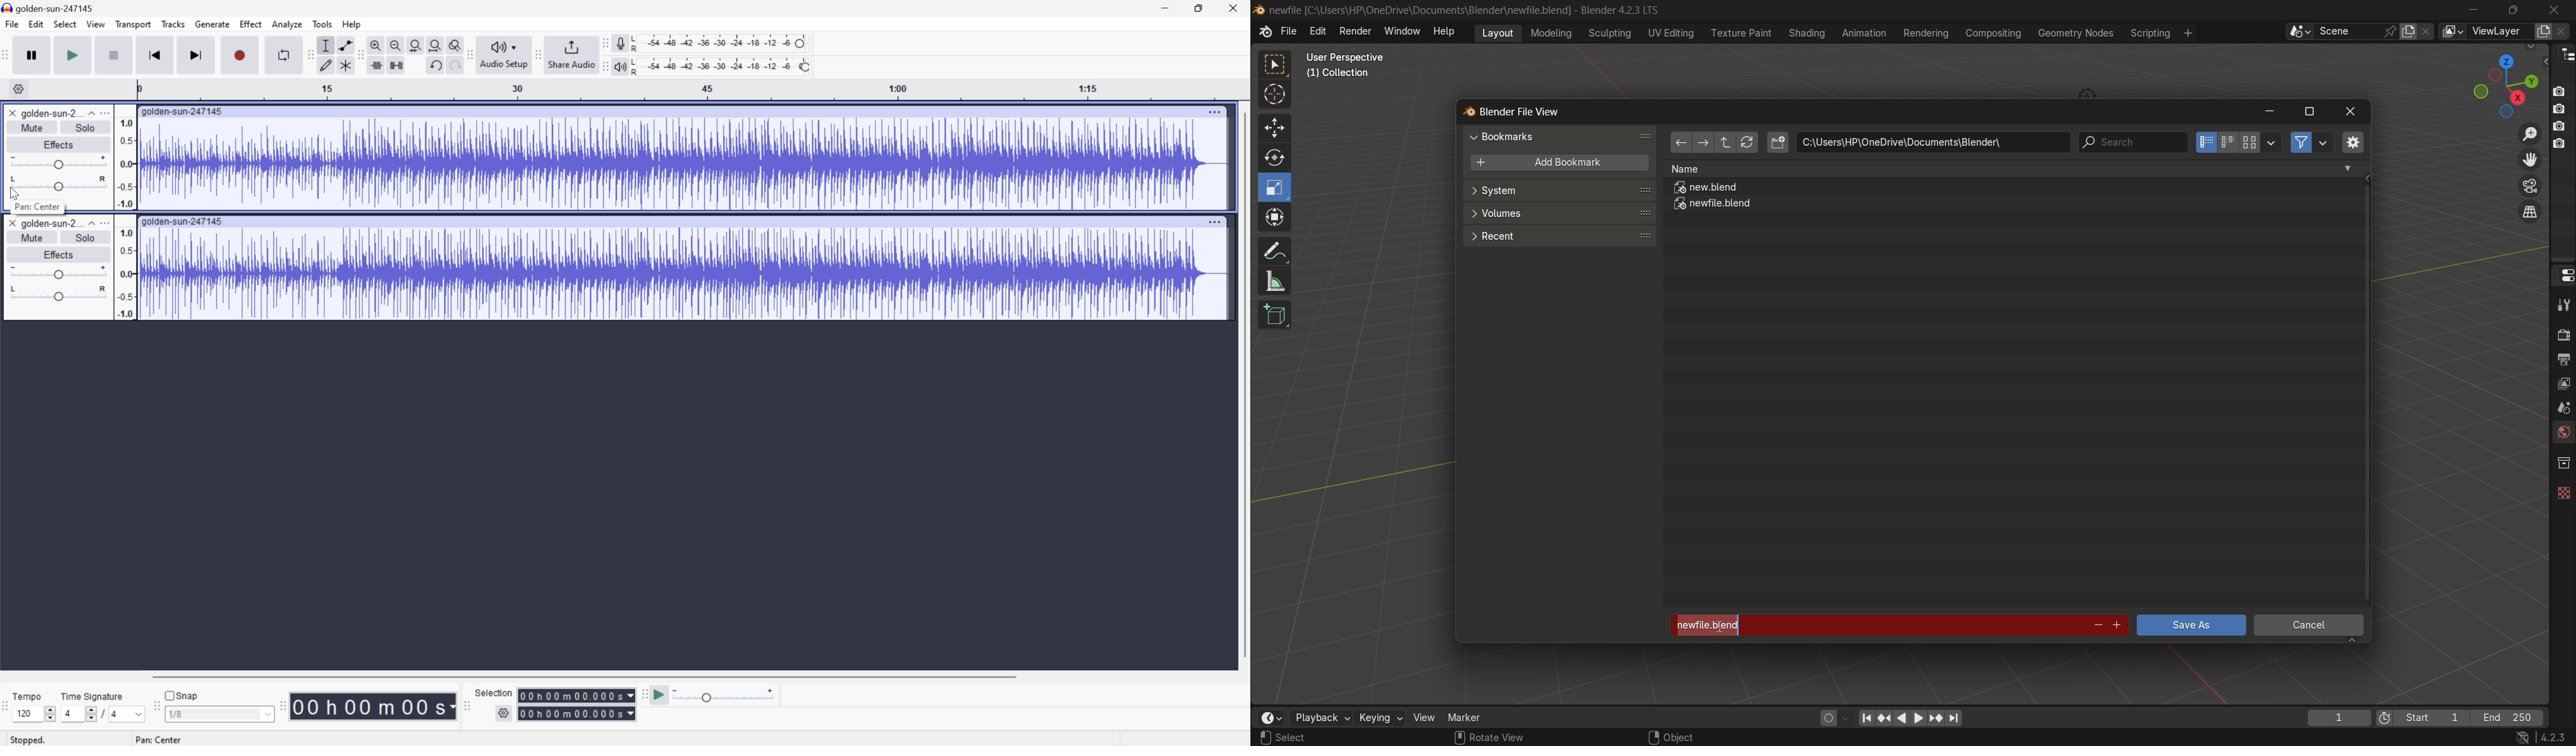 This screenshot has width=2576, height=756. Describe the element at coordinates (1680, 144) in the screenshot. I see `back` at that location.